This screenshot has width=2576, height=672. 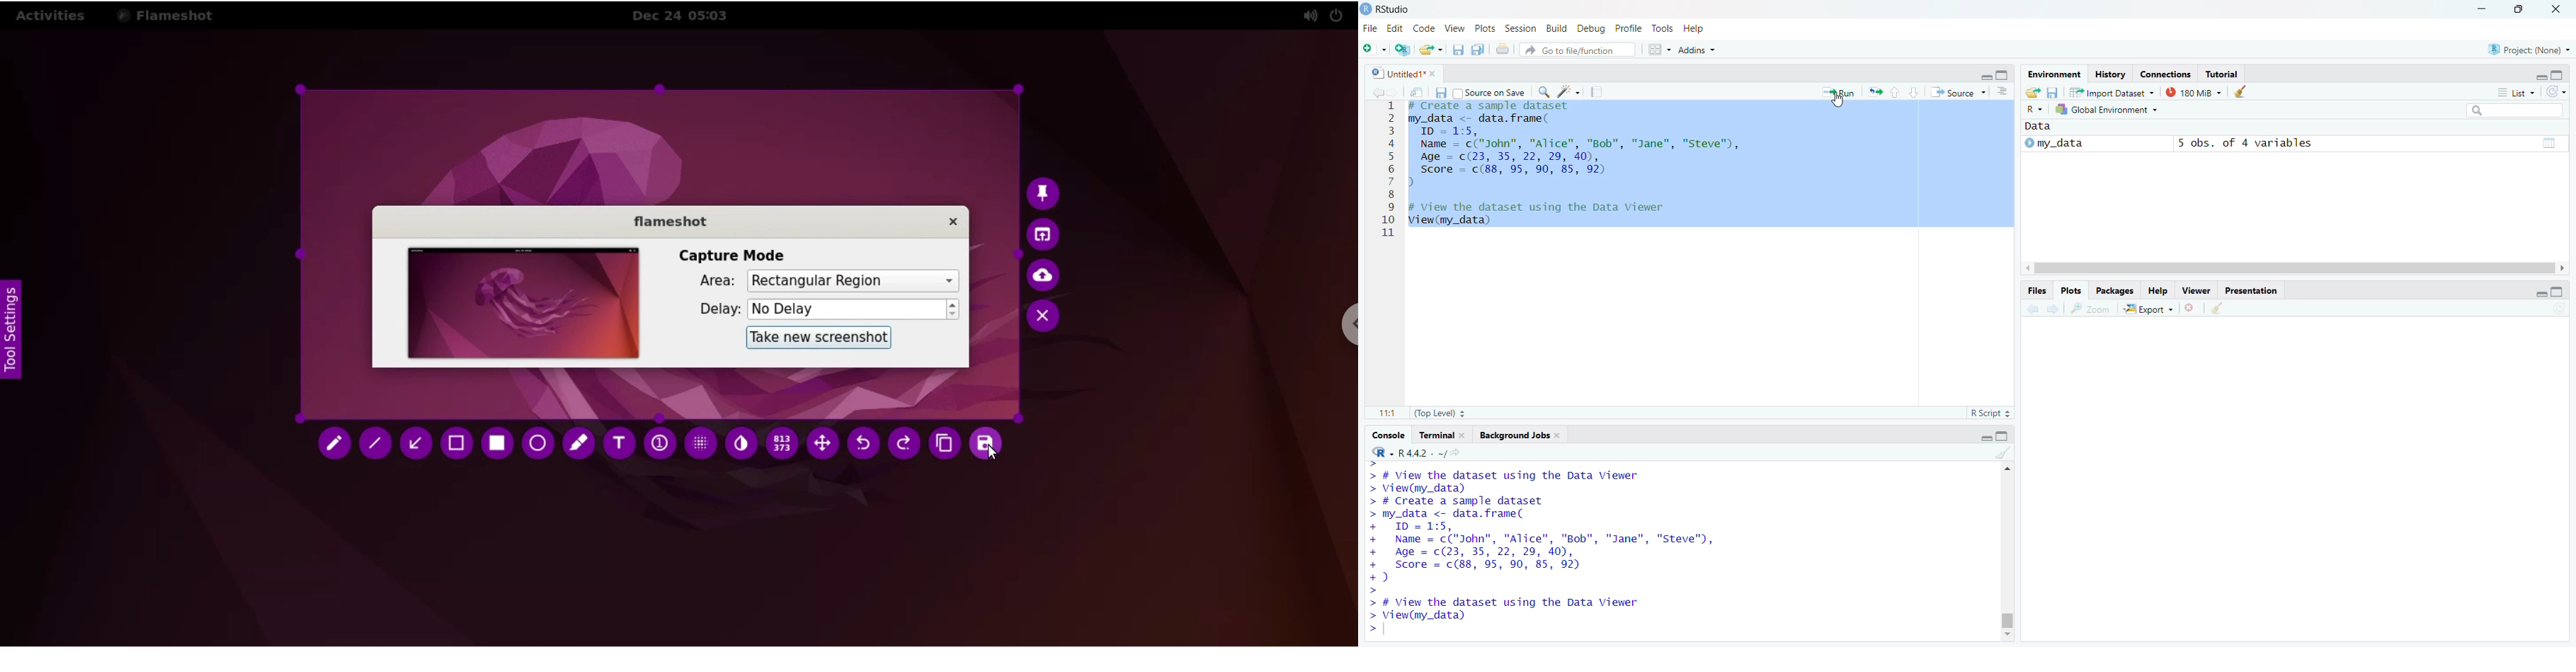 I want to click on Save, so click(x=1442, y=91).